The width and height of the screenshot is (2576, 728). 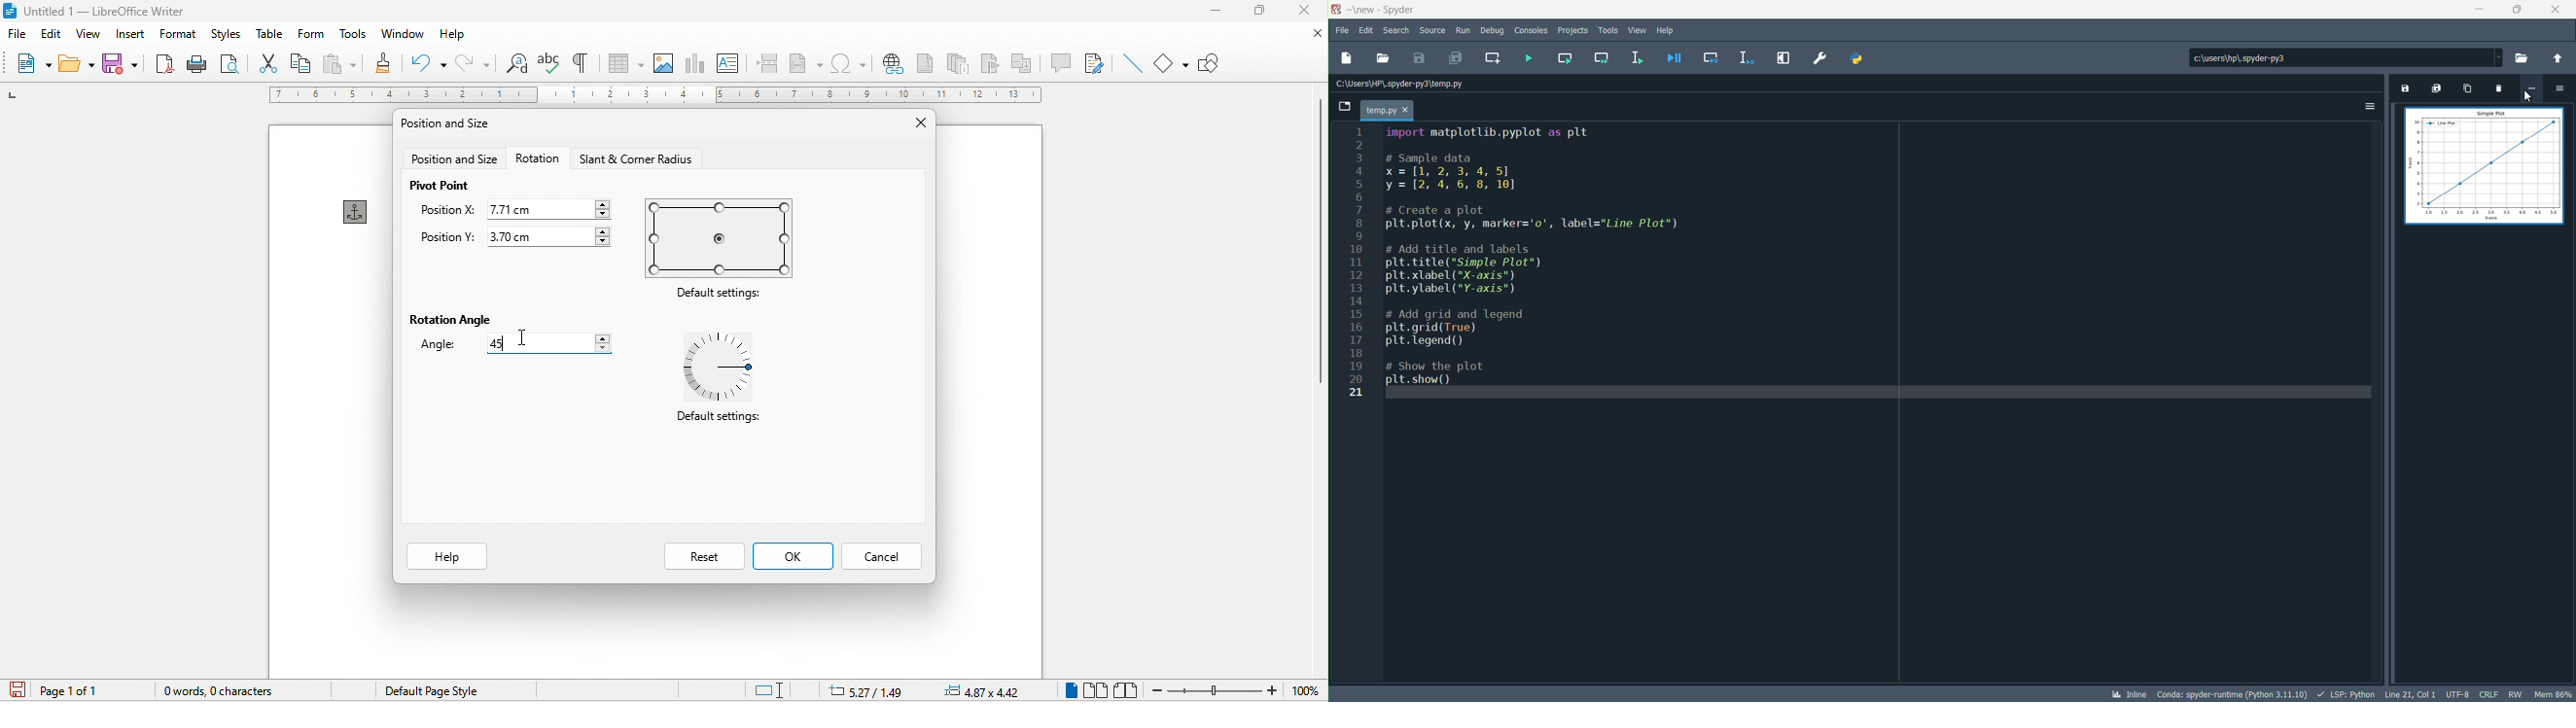 What do you see at coordinates (1130, 64) in the screenshot?
I see `insert line` at bounding box center [1130, 64].